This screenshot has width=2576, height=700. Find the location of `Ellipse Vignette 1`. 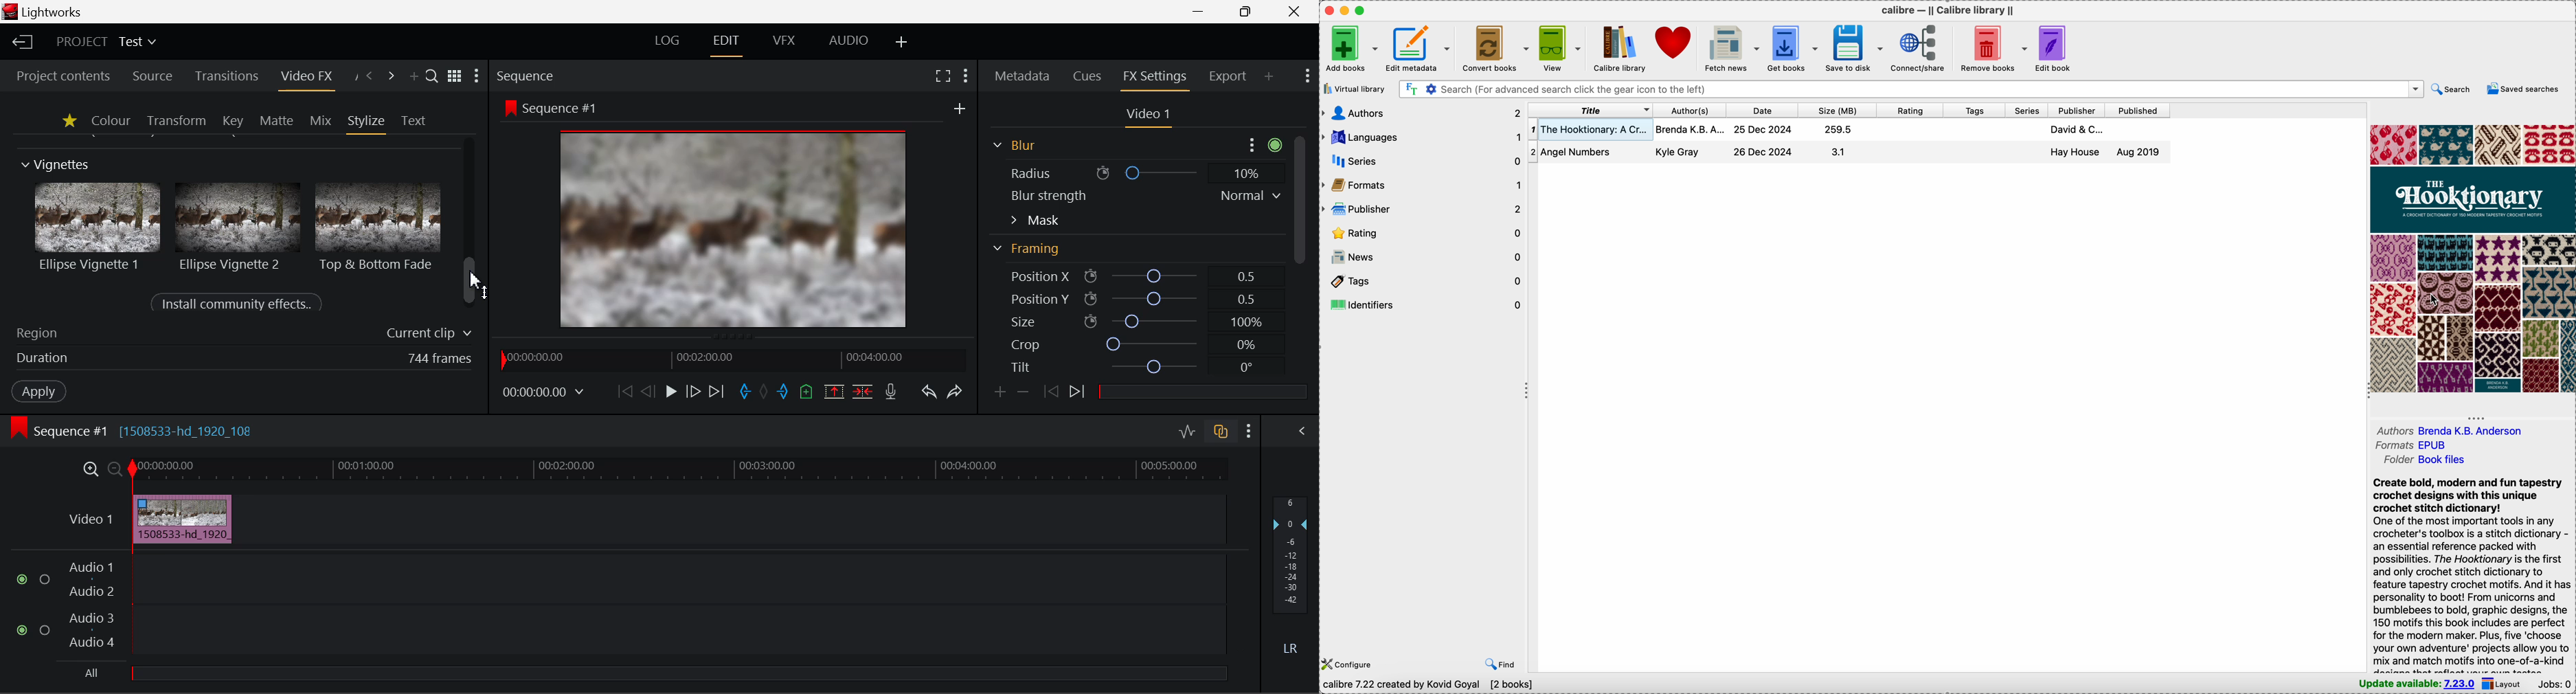

Ellipse Vignette 1 is located at coordinates (99, 227).